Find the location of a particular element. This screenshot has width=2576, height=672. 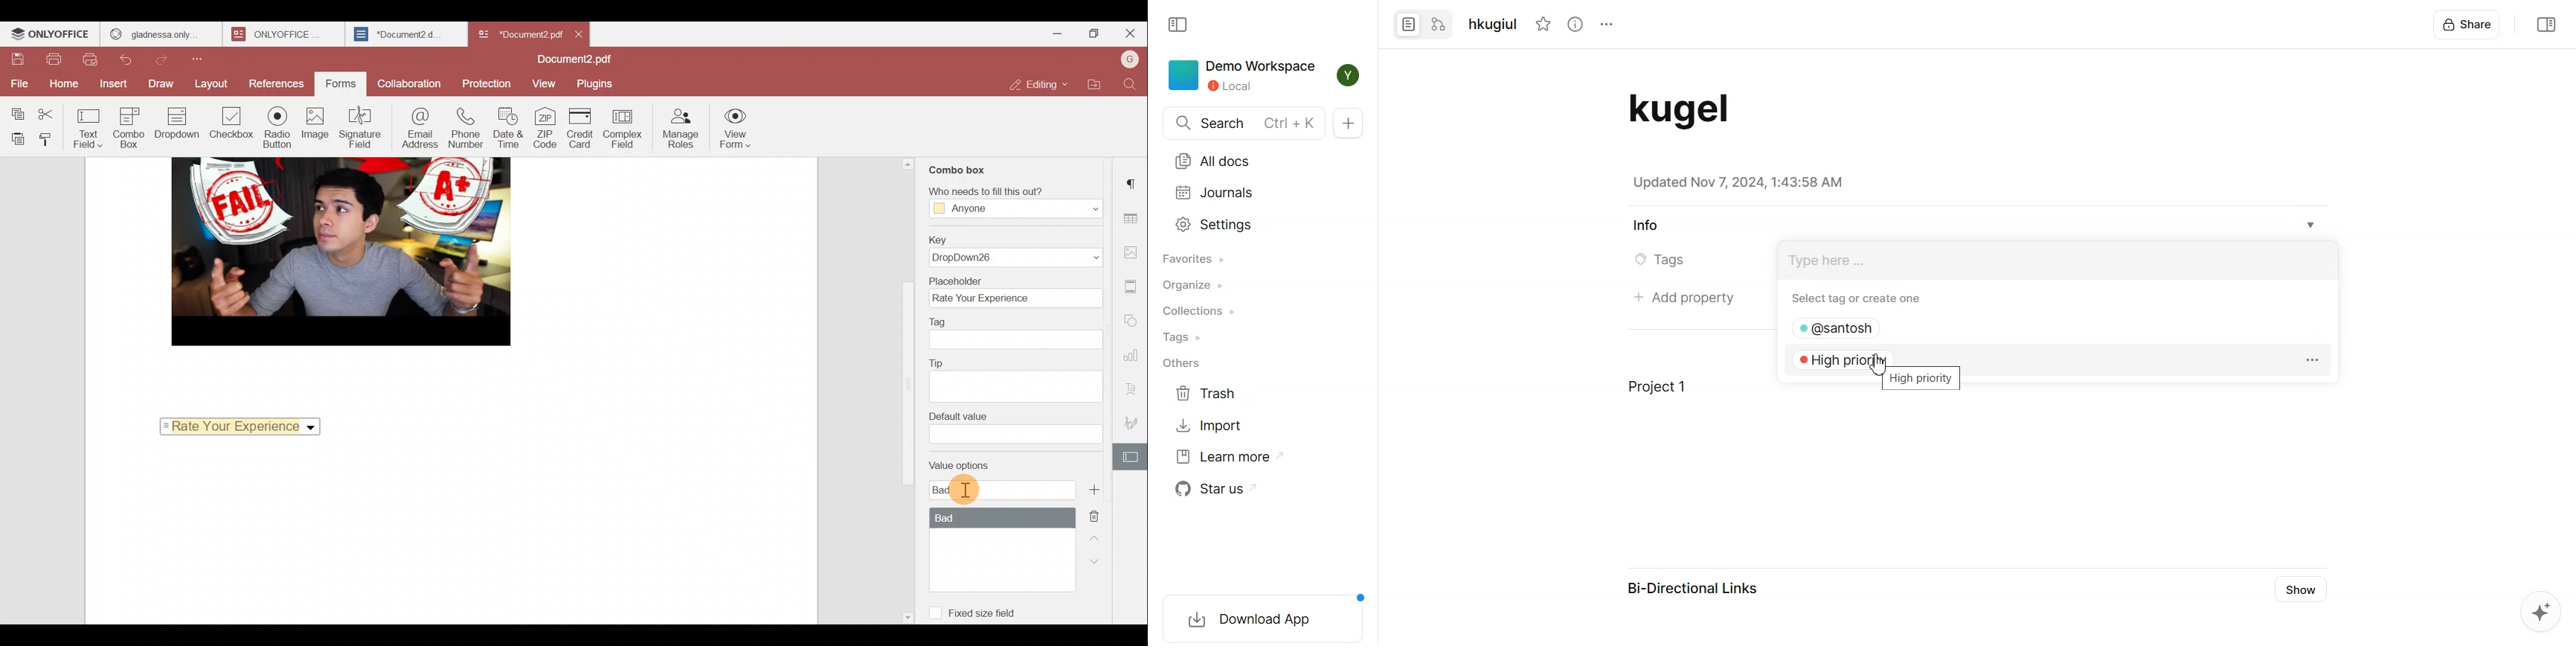

image is located at coordinates (340, 251).